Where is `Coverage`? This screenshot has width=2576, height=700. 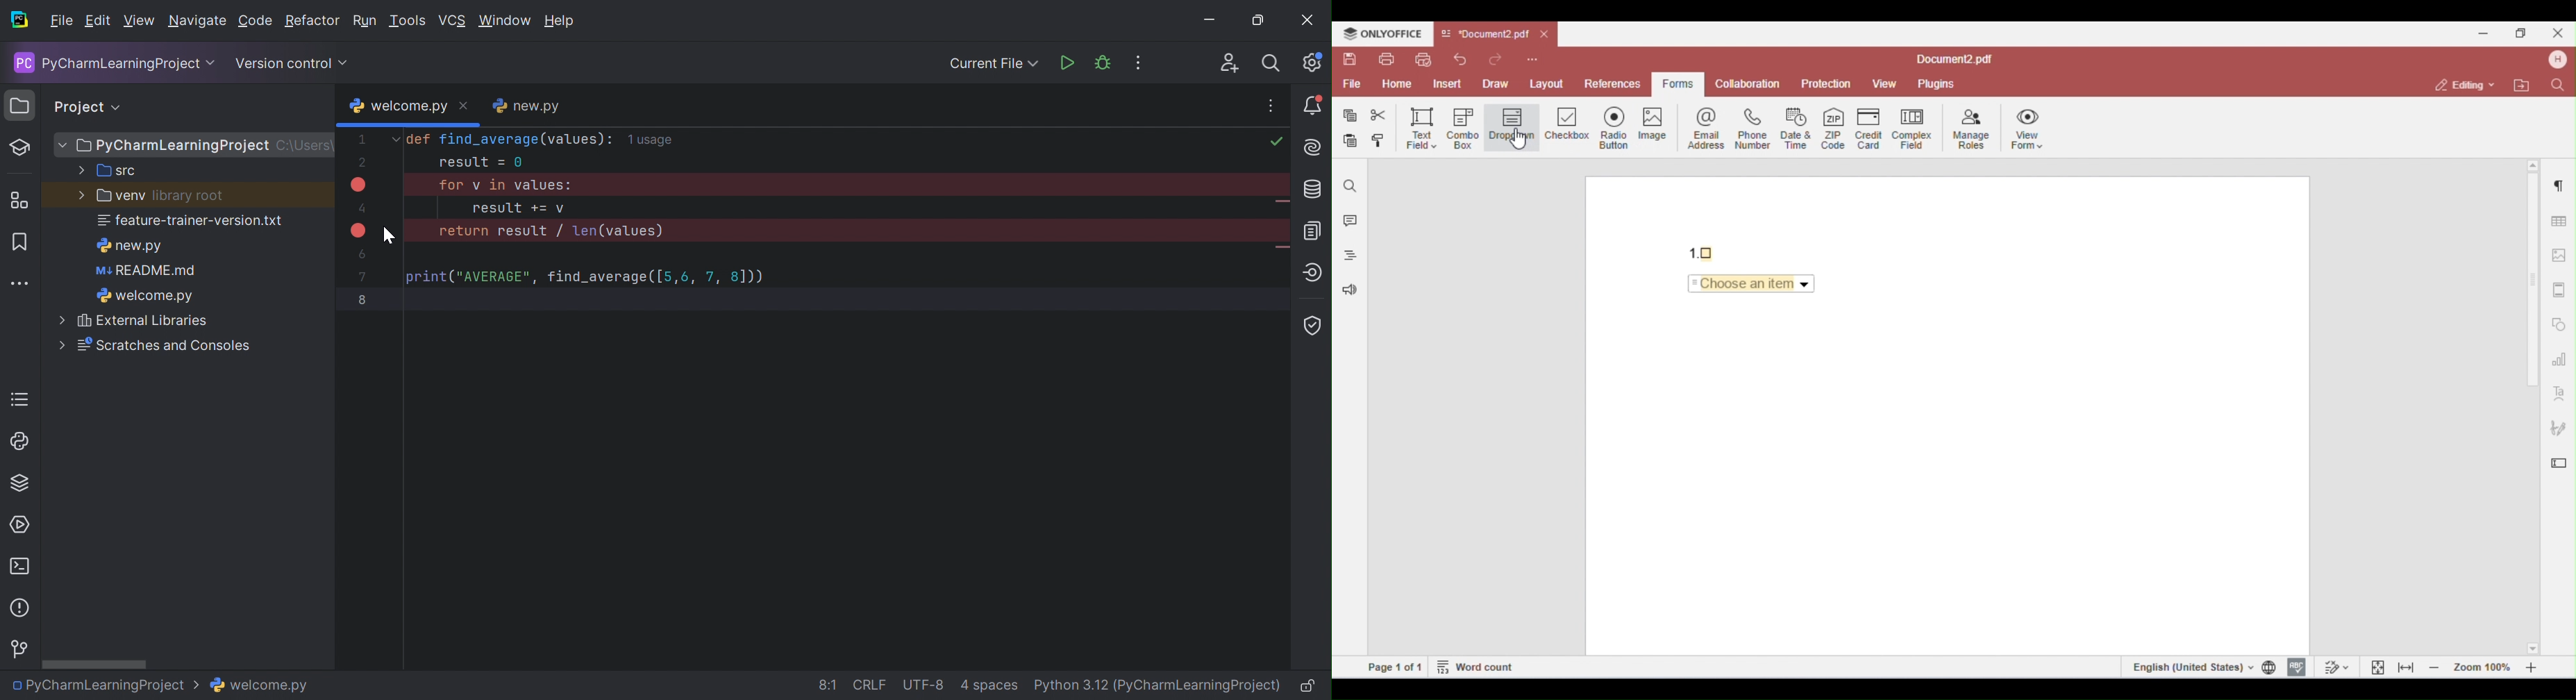 Coverage is located at coordinates (1314, 324).